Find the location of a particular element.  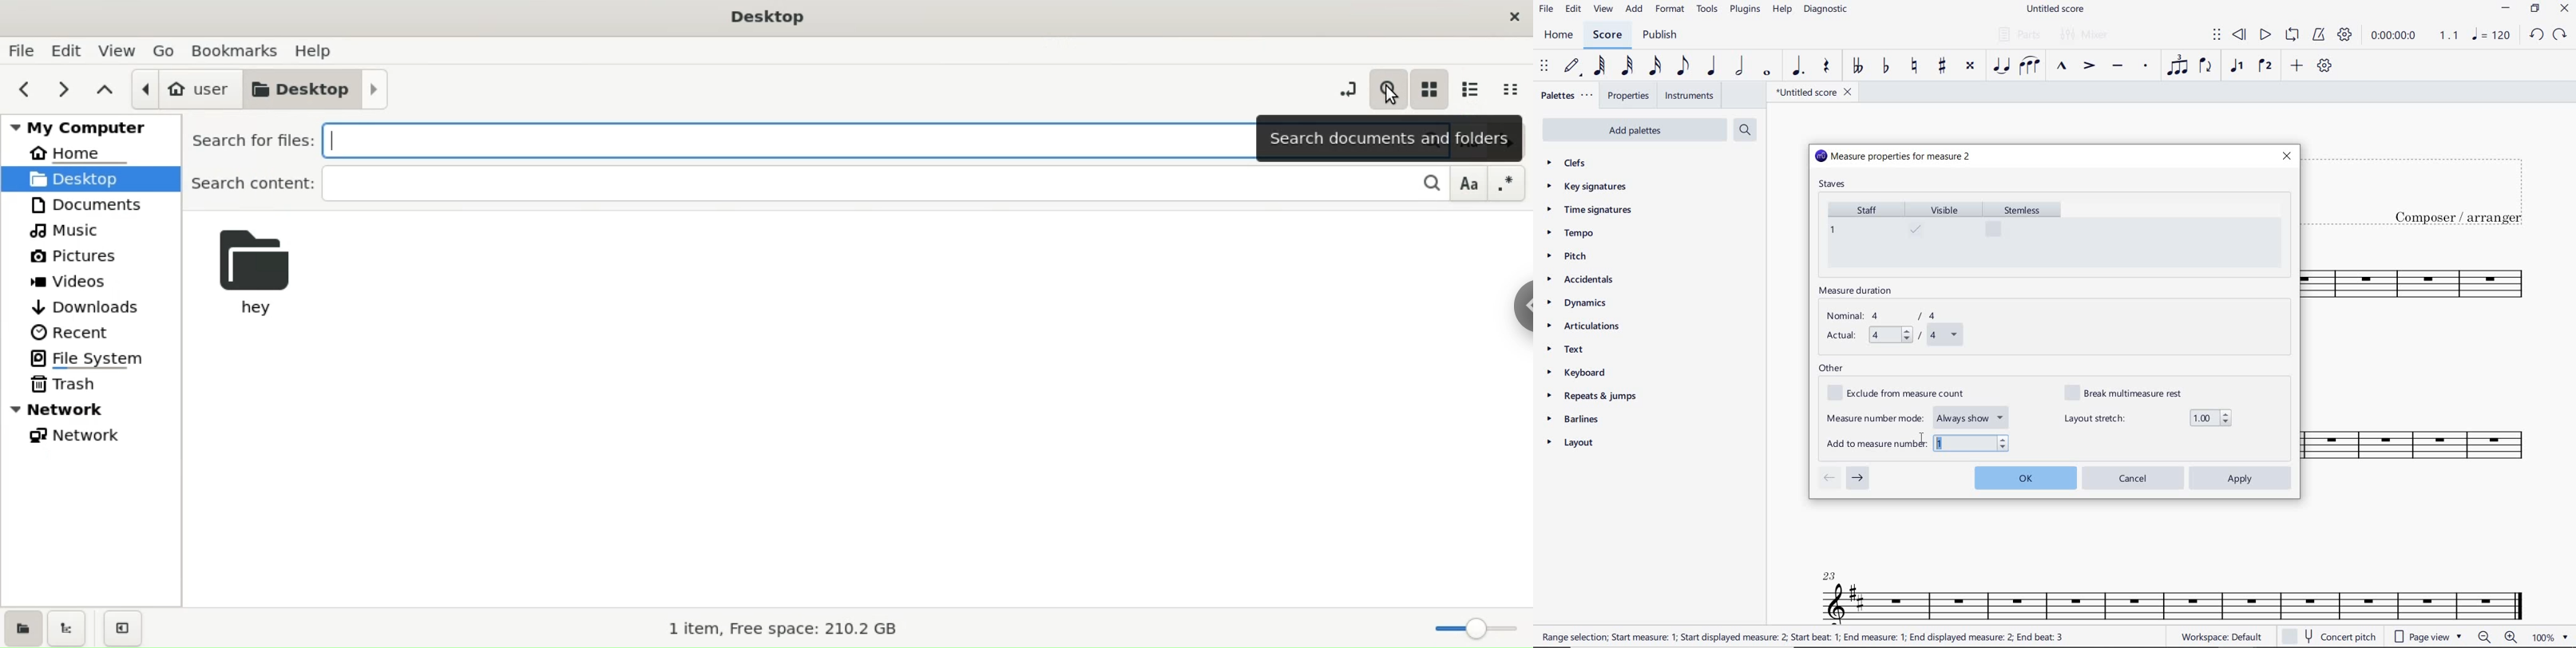

FLIP DIRECTION is located at coordinates (2206, 67).